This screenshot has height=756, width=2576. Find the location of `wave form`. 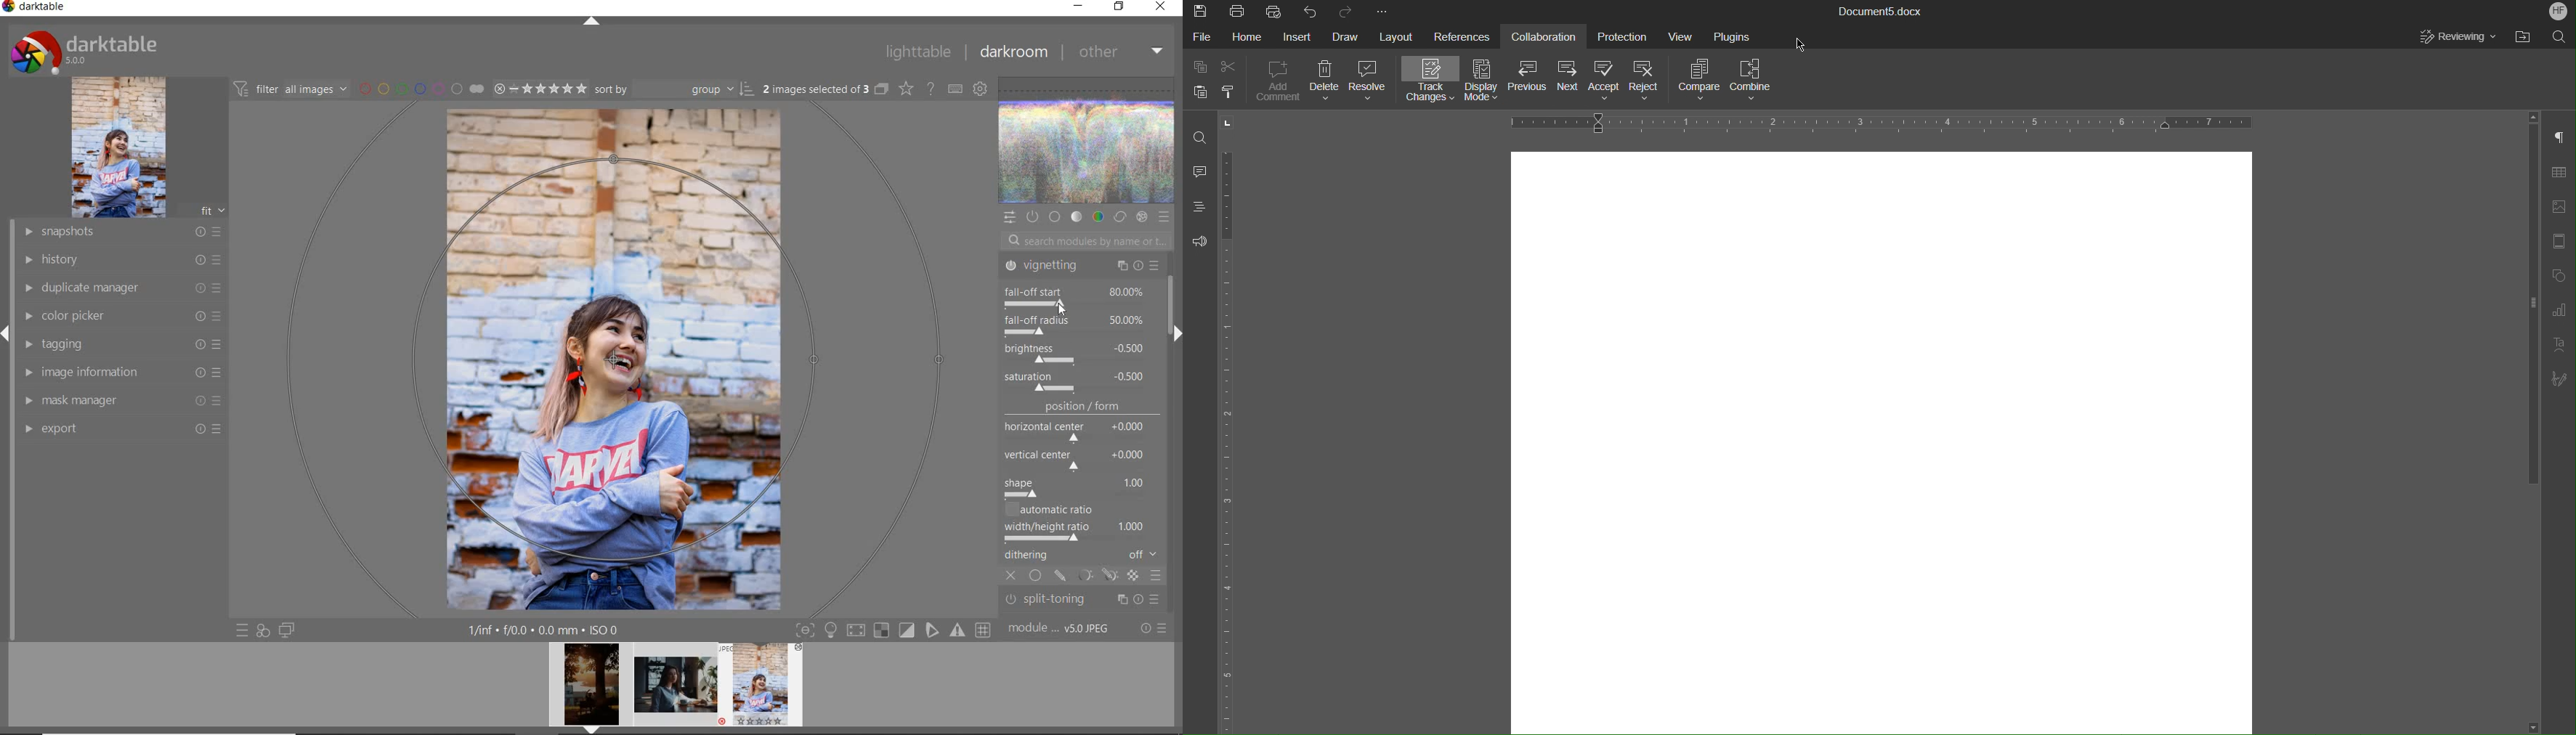

wave form is located at coordinates (1088, 142).